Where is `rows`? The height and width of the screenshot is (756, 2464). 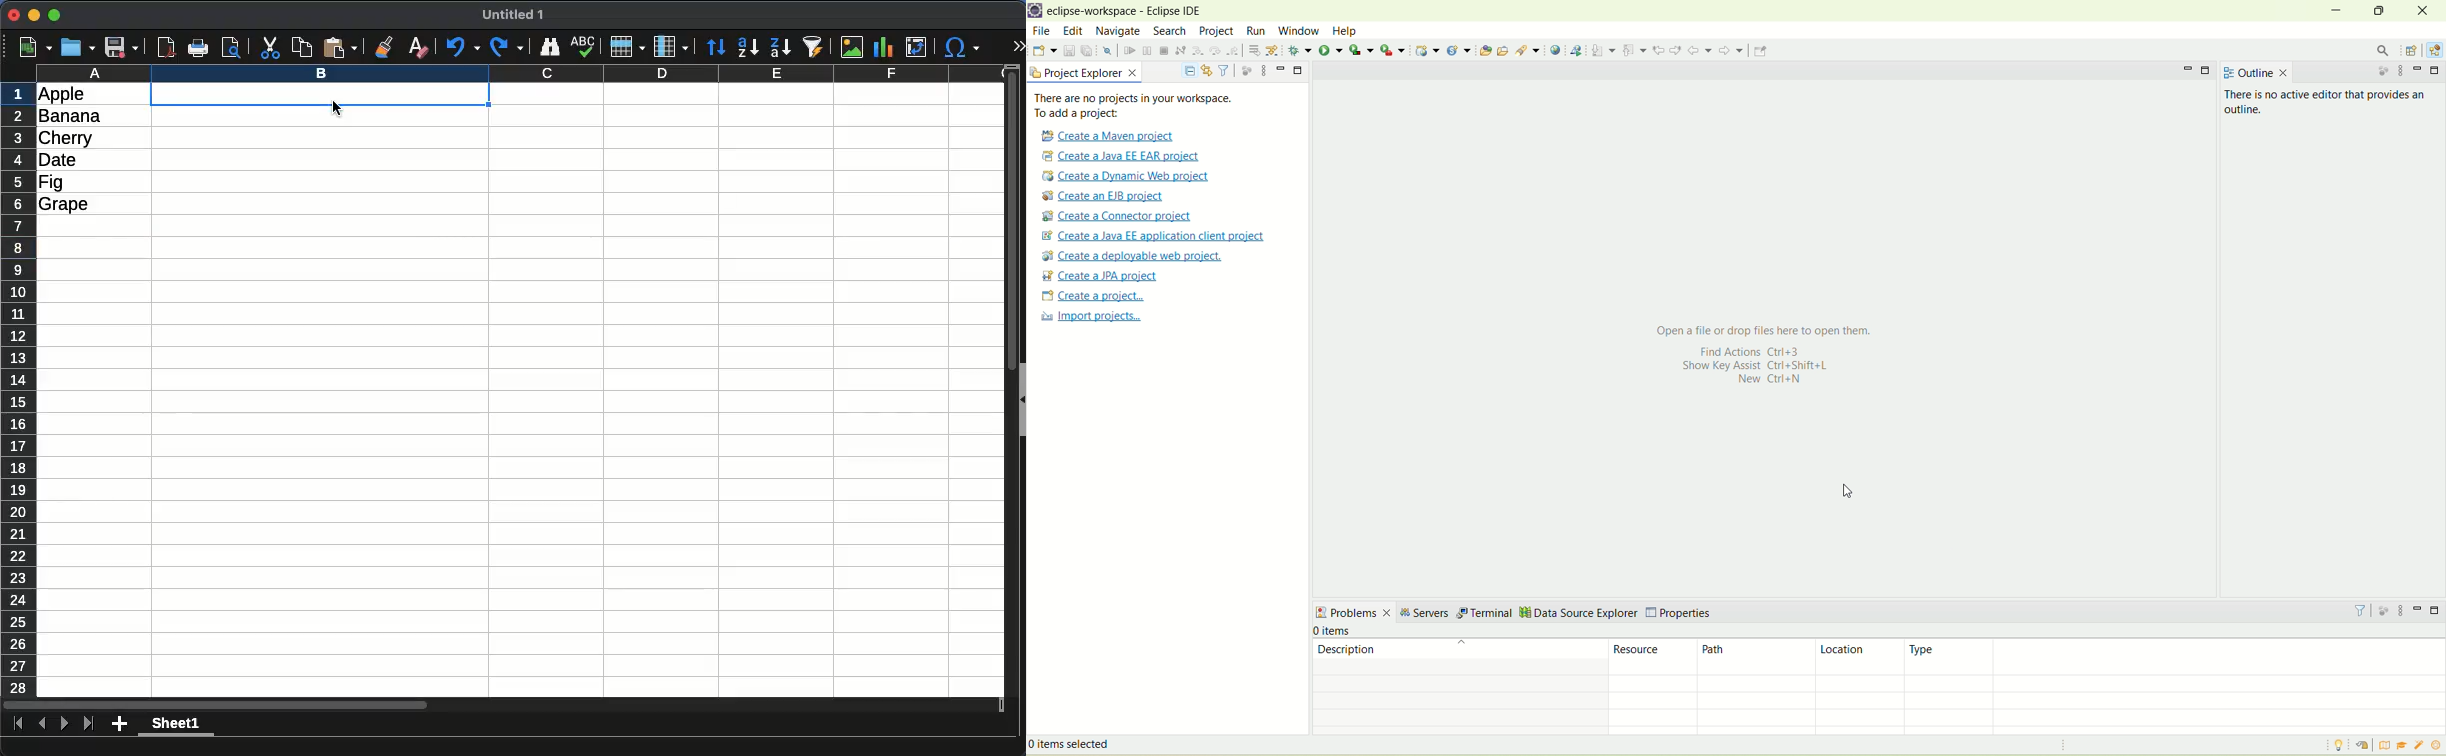 rows is located at coordinates (19, 390).